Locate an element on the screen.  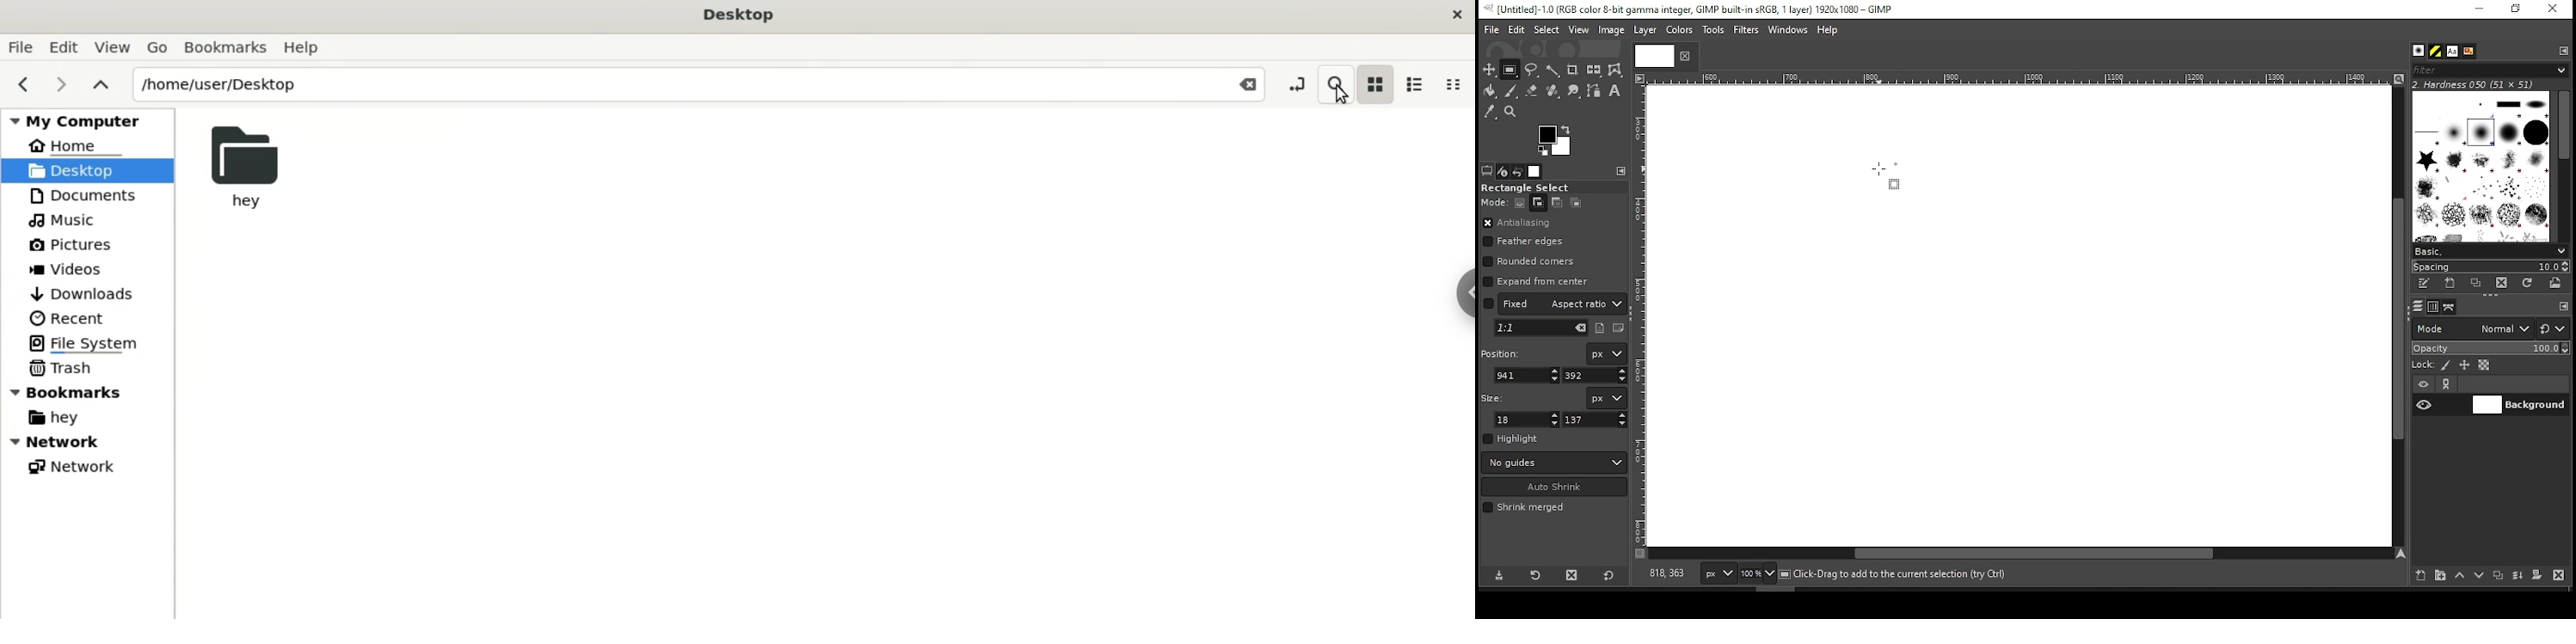
icon view is located at coordinates (1371, 84).